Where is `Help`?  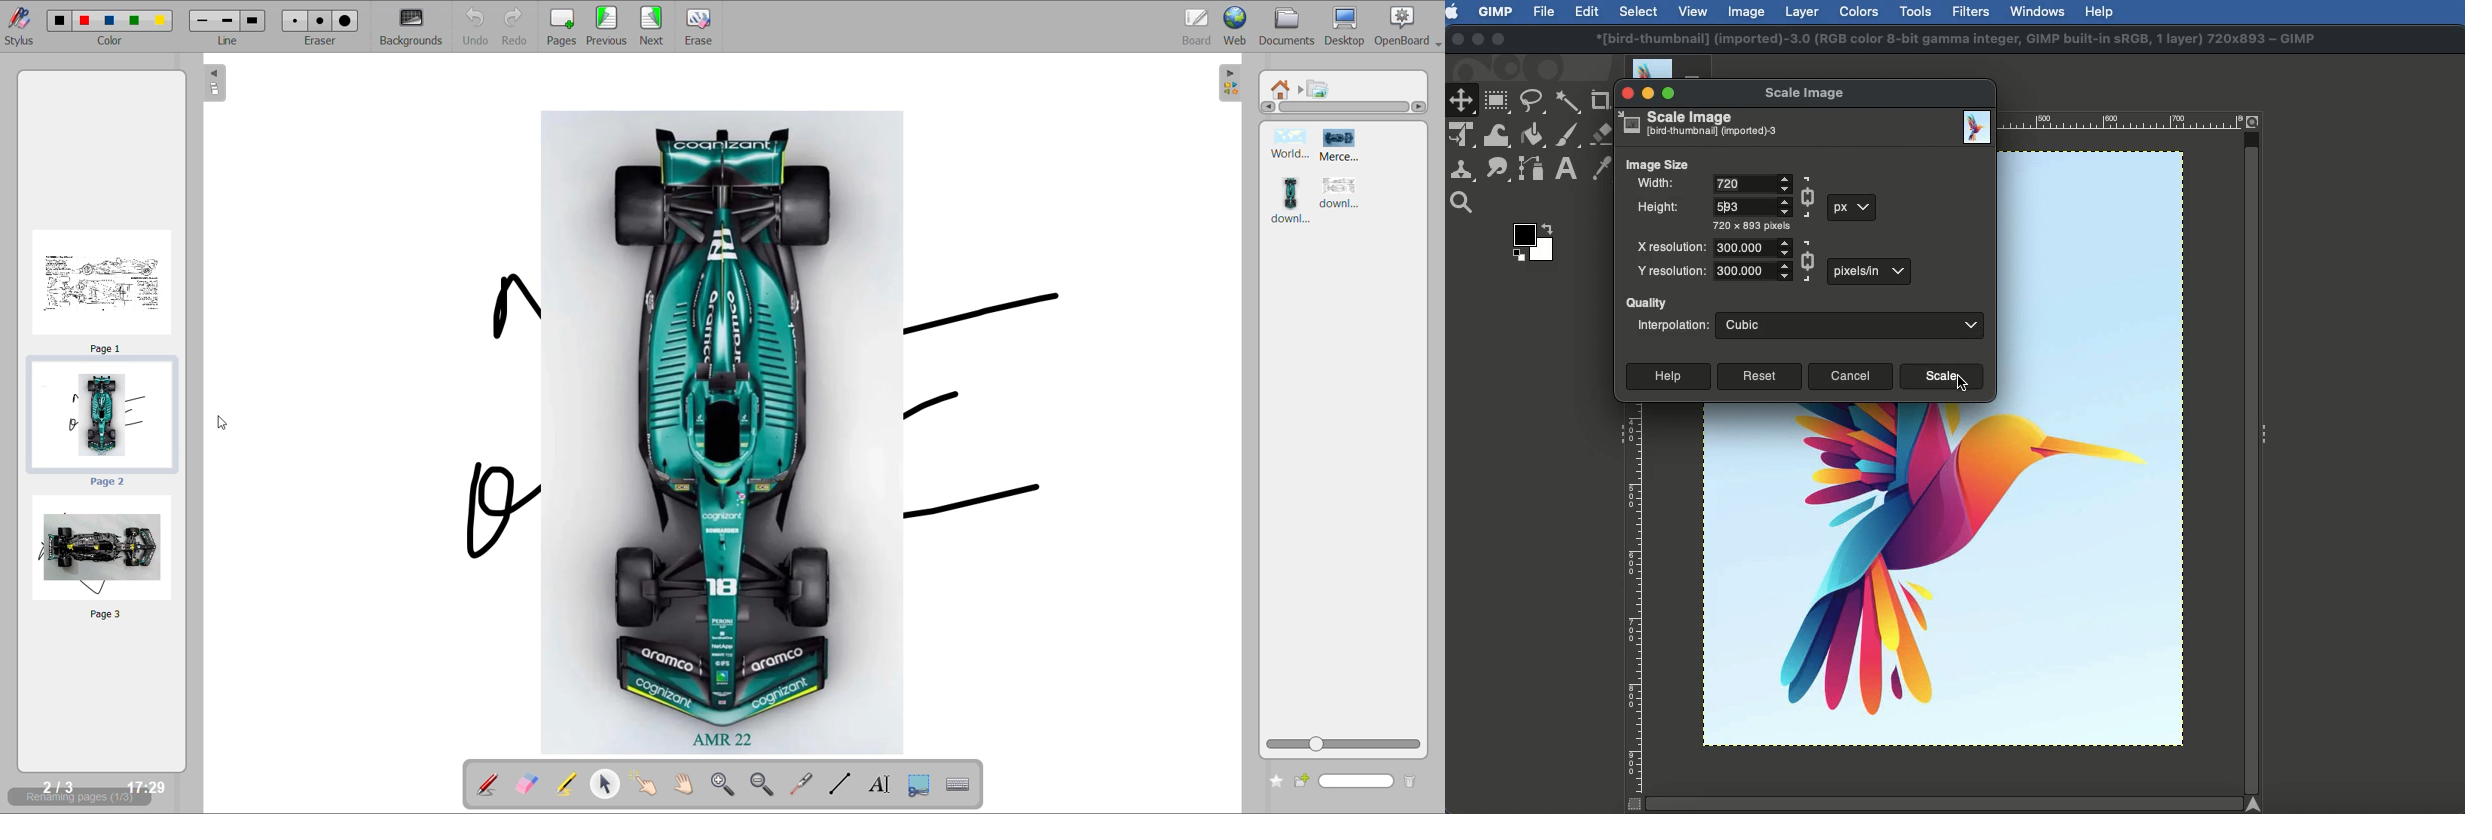
Help is located at coordinates (1665, 376).